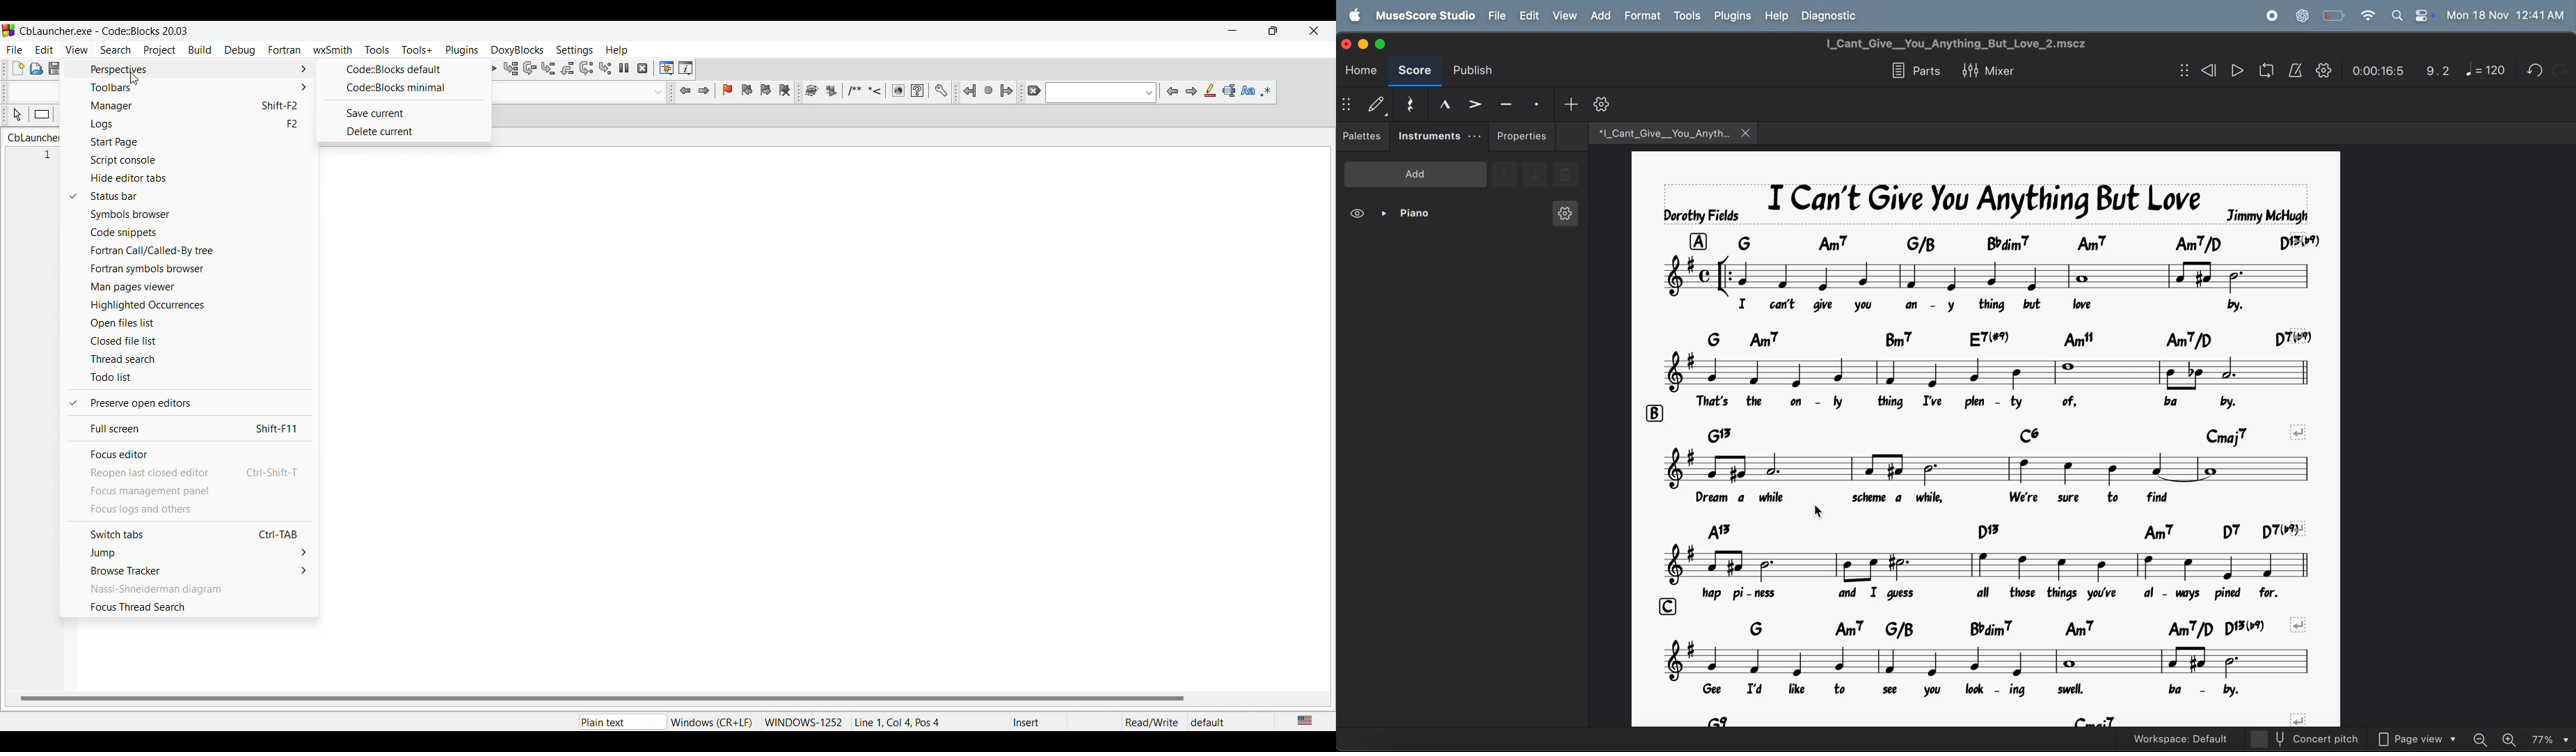 The image size is (2576, 756). Describe the element at coordinates (200, 49) in the screenshot. I see `Build menu` at that location.